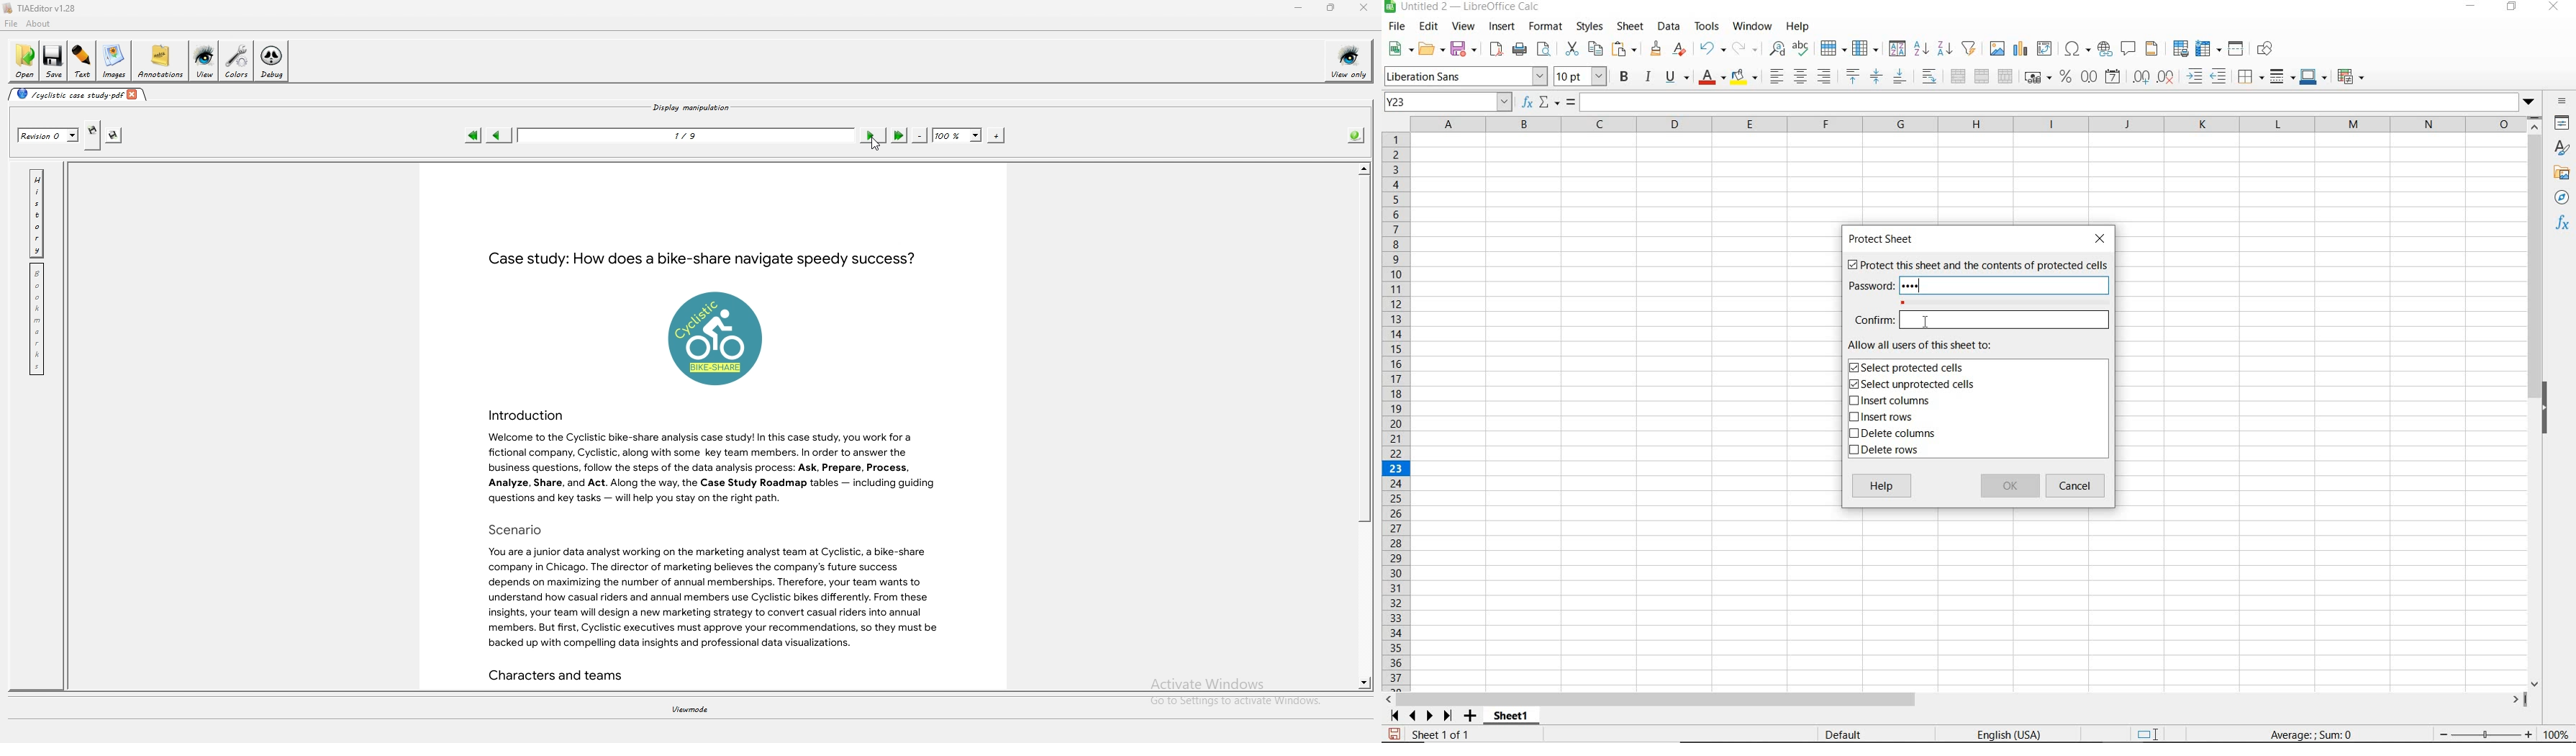  Describe the element at coordinates (2010, 487) in the screenshot. I see `OK` at that location.